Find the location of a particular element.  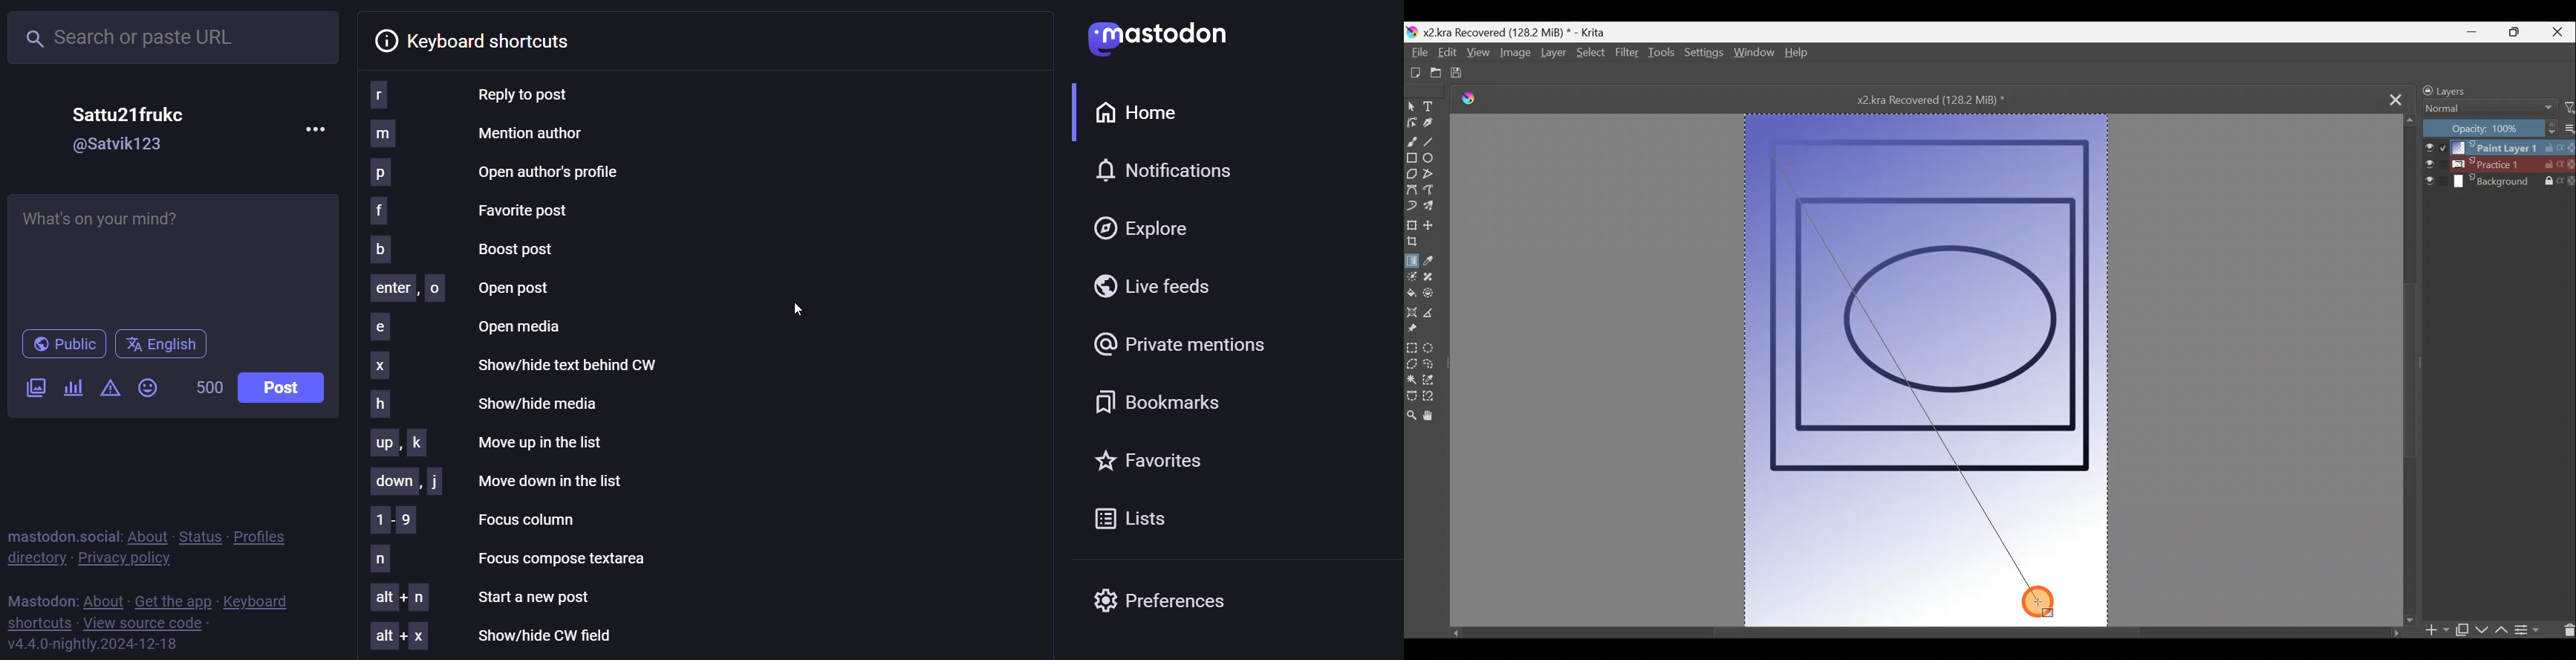

Scroll bar is located at coordinates (1922, 629).